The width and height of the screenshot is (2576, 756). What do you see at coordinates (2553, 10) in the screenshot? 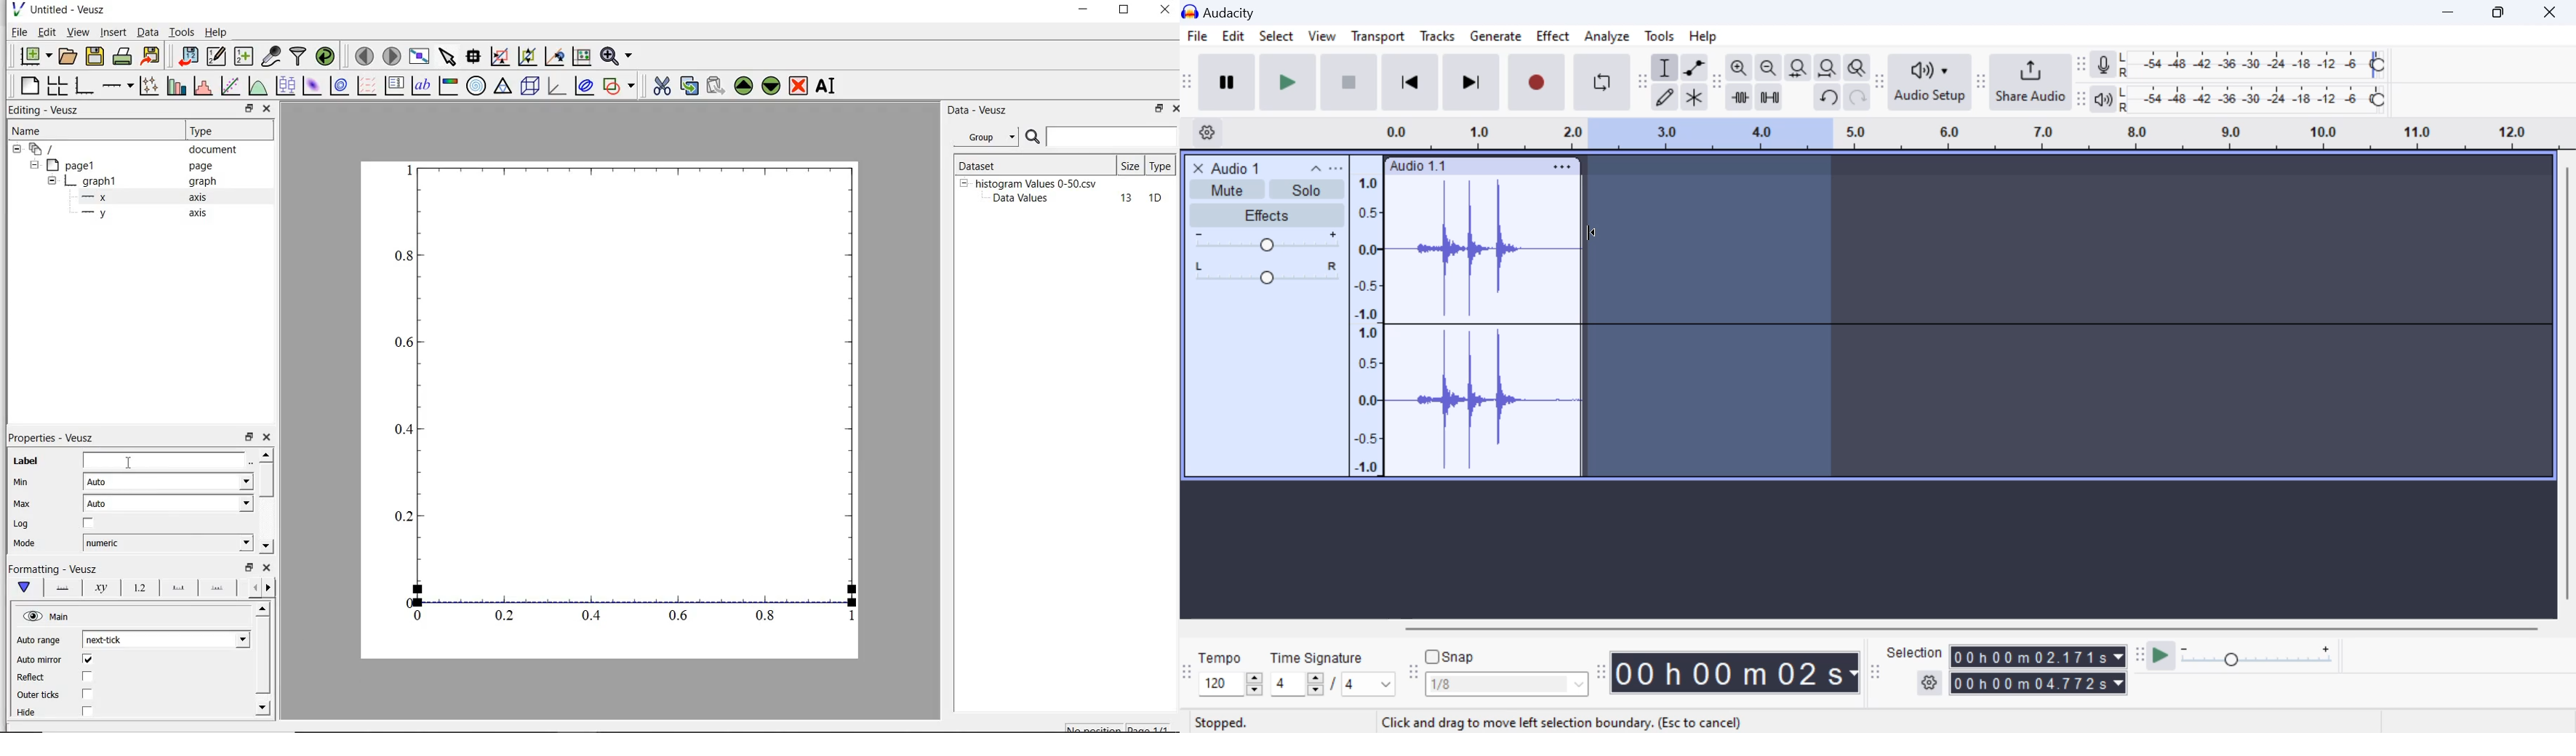
I see `Close Window` at bounding box center [2553, 10].